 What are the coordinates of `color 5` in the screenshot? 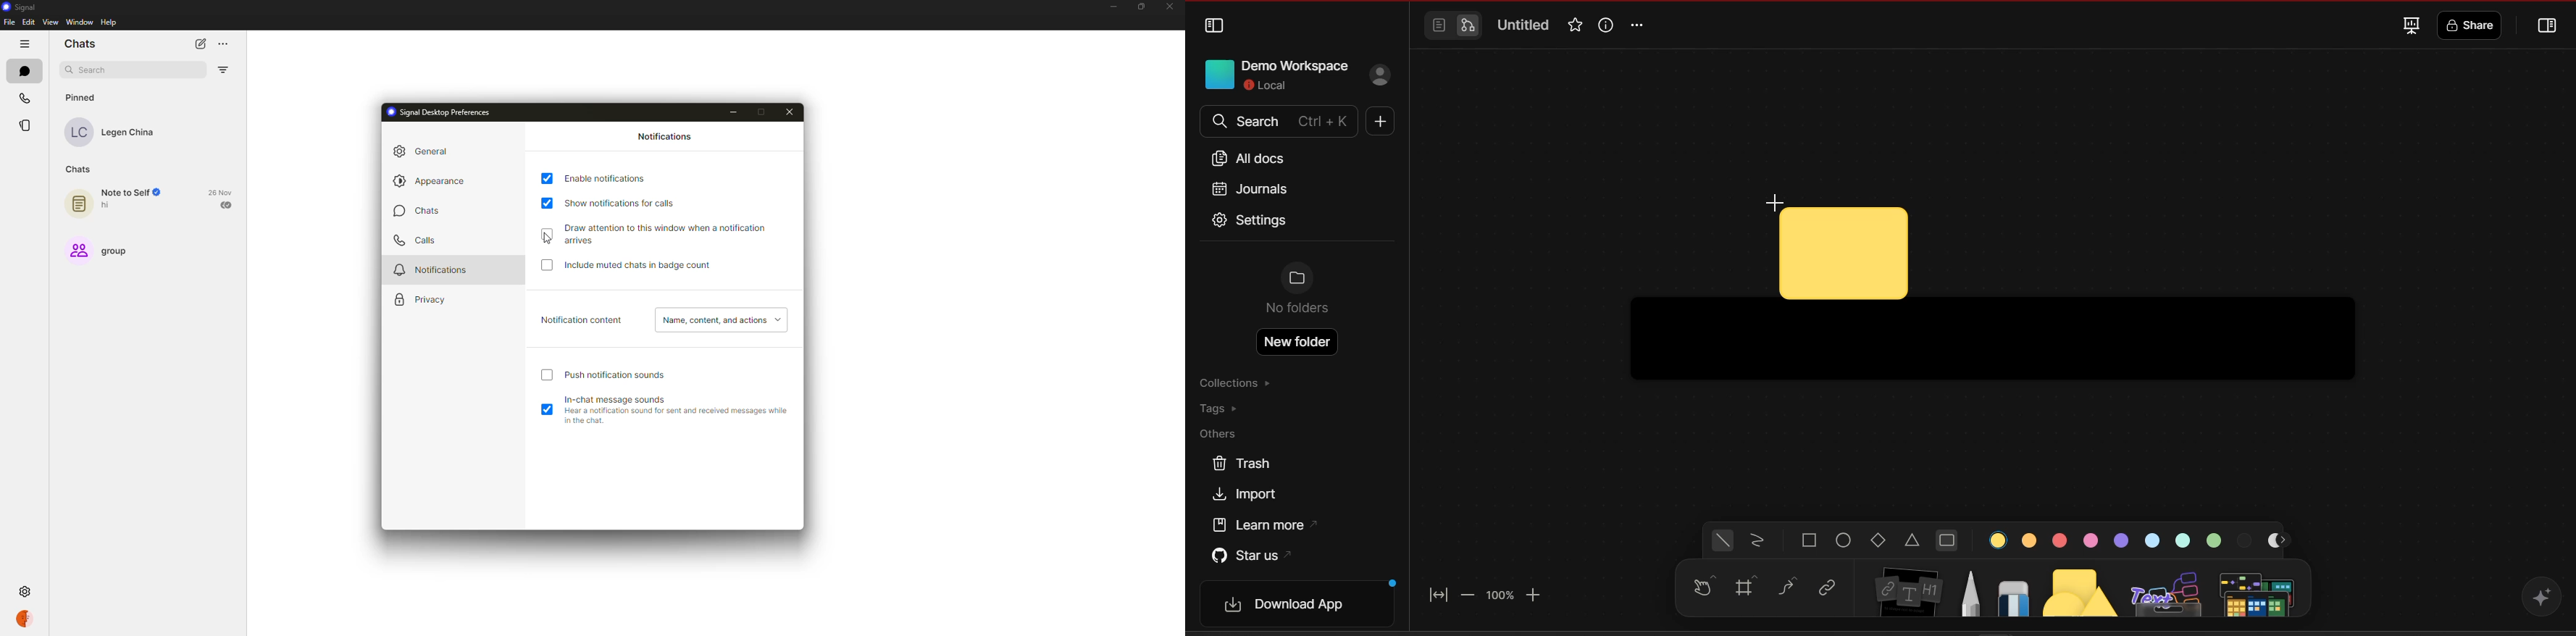 It's located at (2122, 540).